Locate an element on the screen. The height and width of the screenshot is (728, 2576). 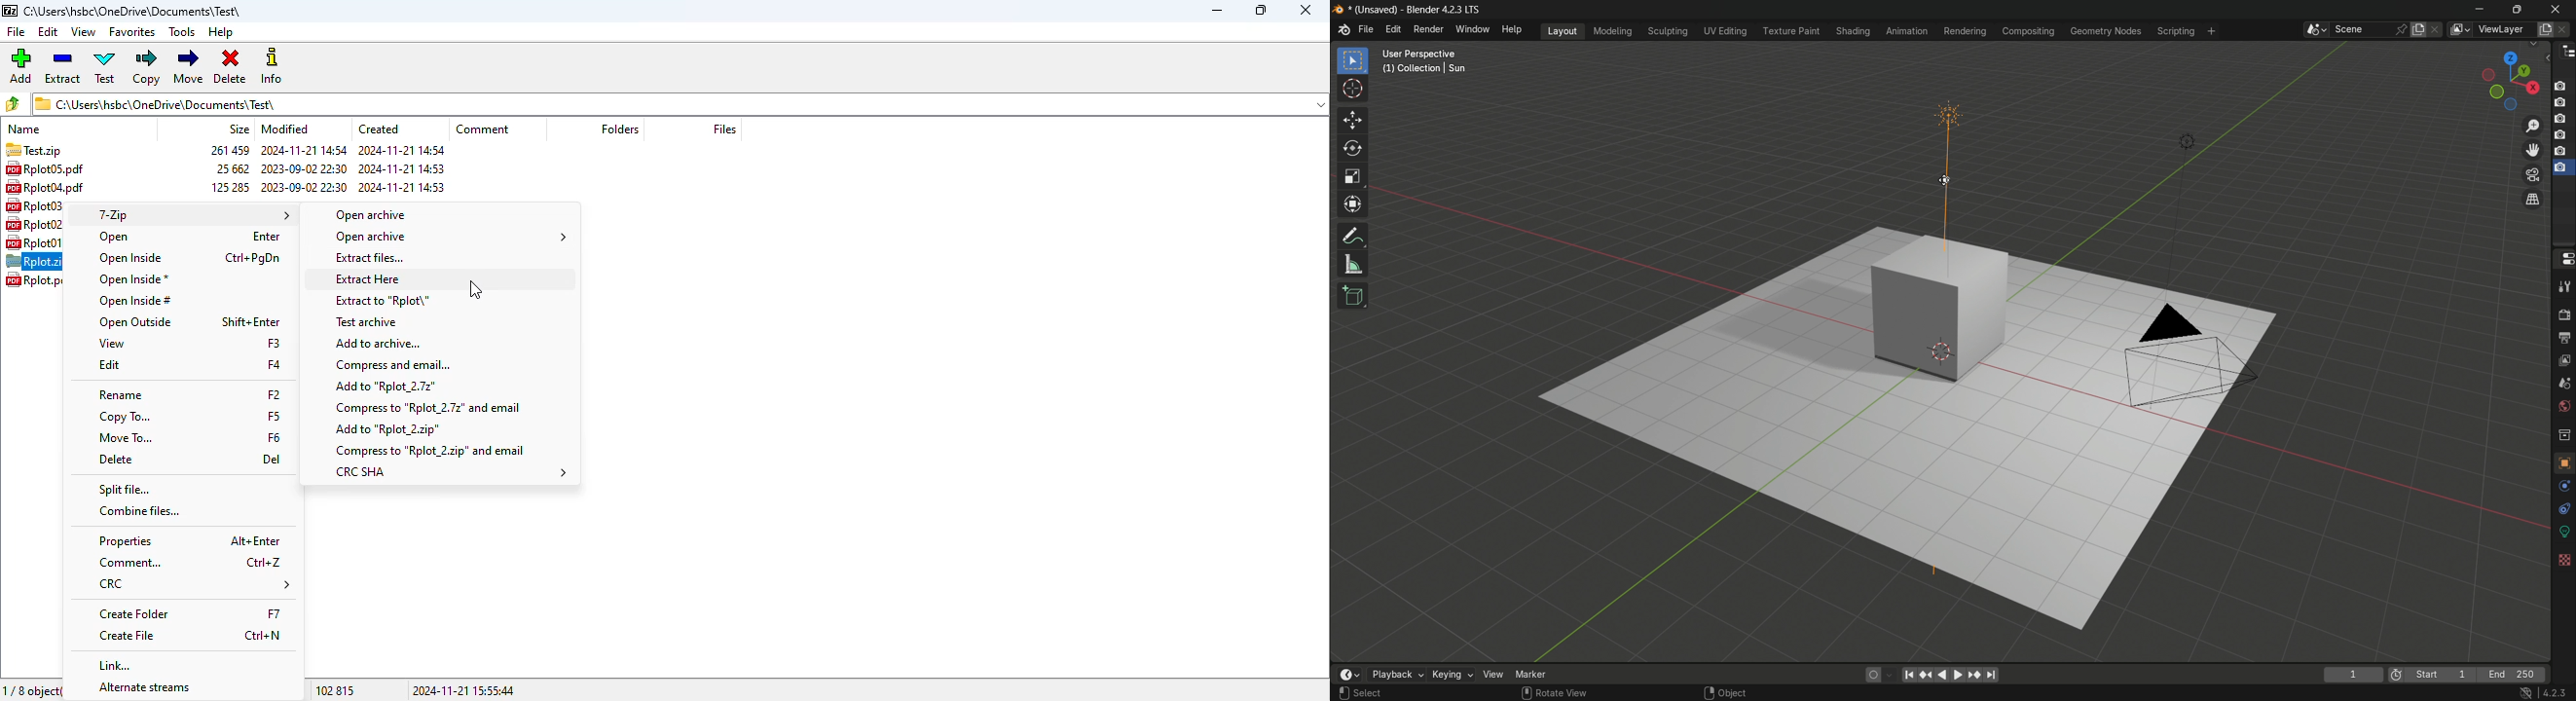
Rplot02.pdf is located at coordinates (46, 224).